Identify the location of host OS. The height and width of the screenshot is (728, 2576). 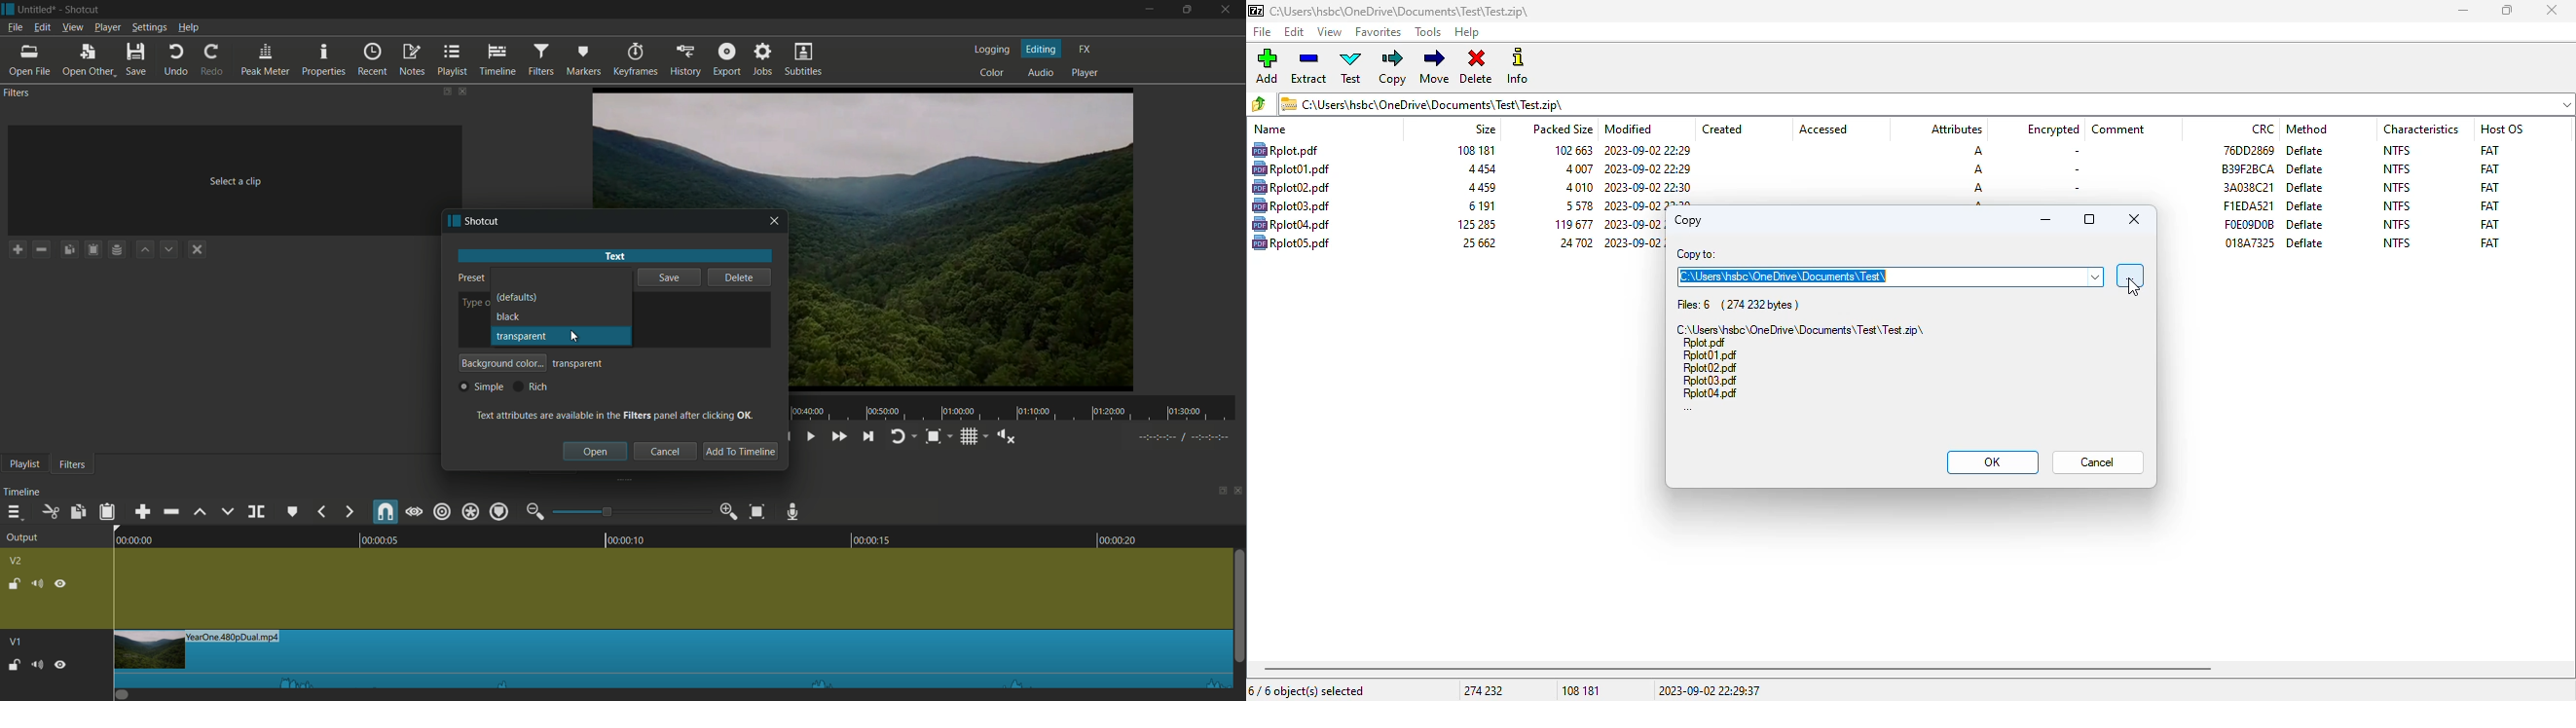
(2502, 129).